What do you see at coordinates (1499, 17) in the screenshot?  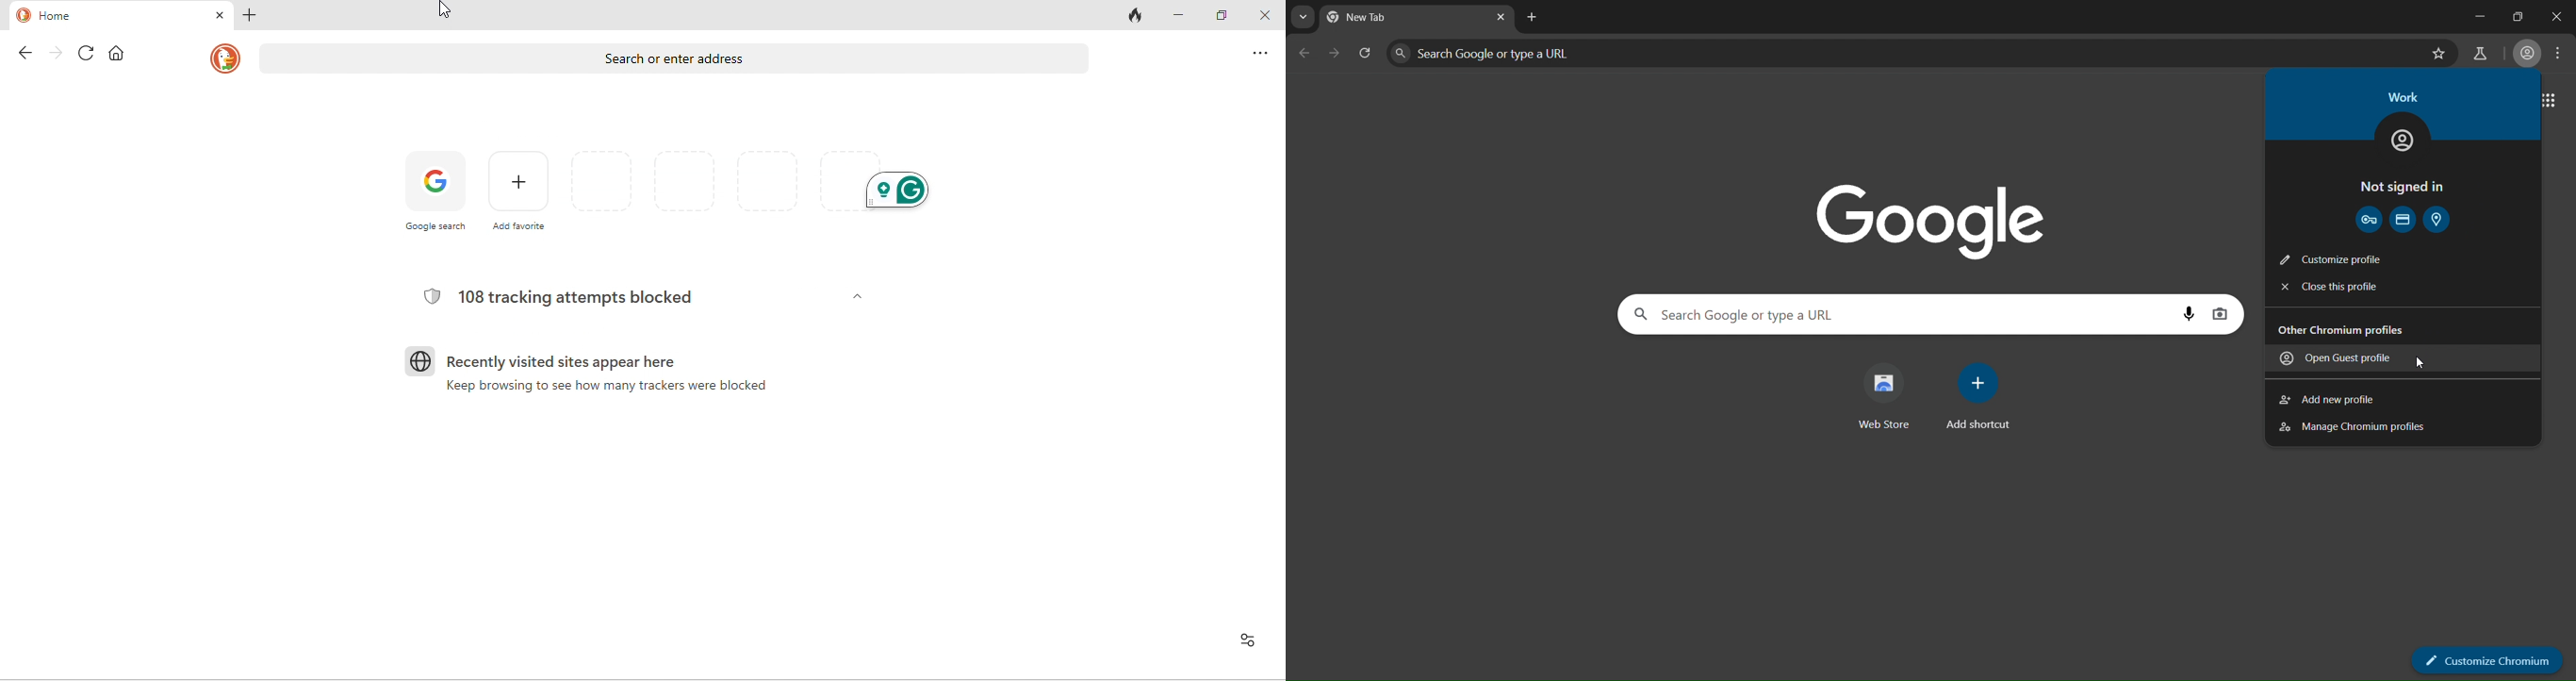 I see `close tab` at bounding box center [1499, 17].